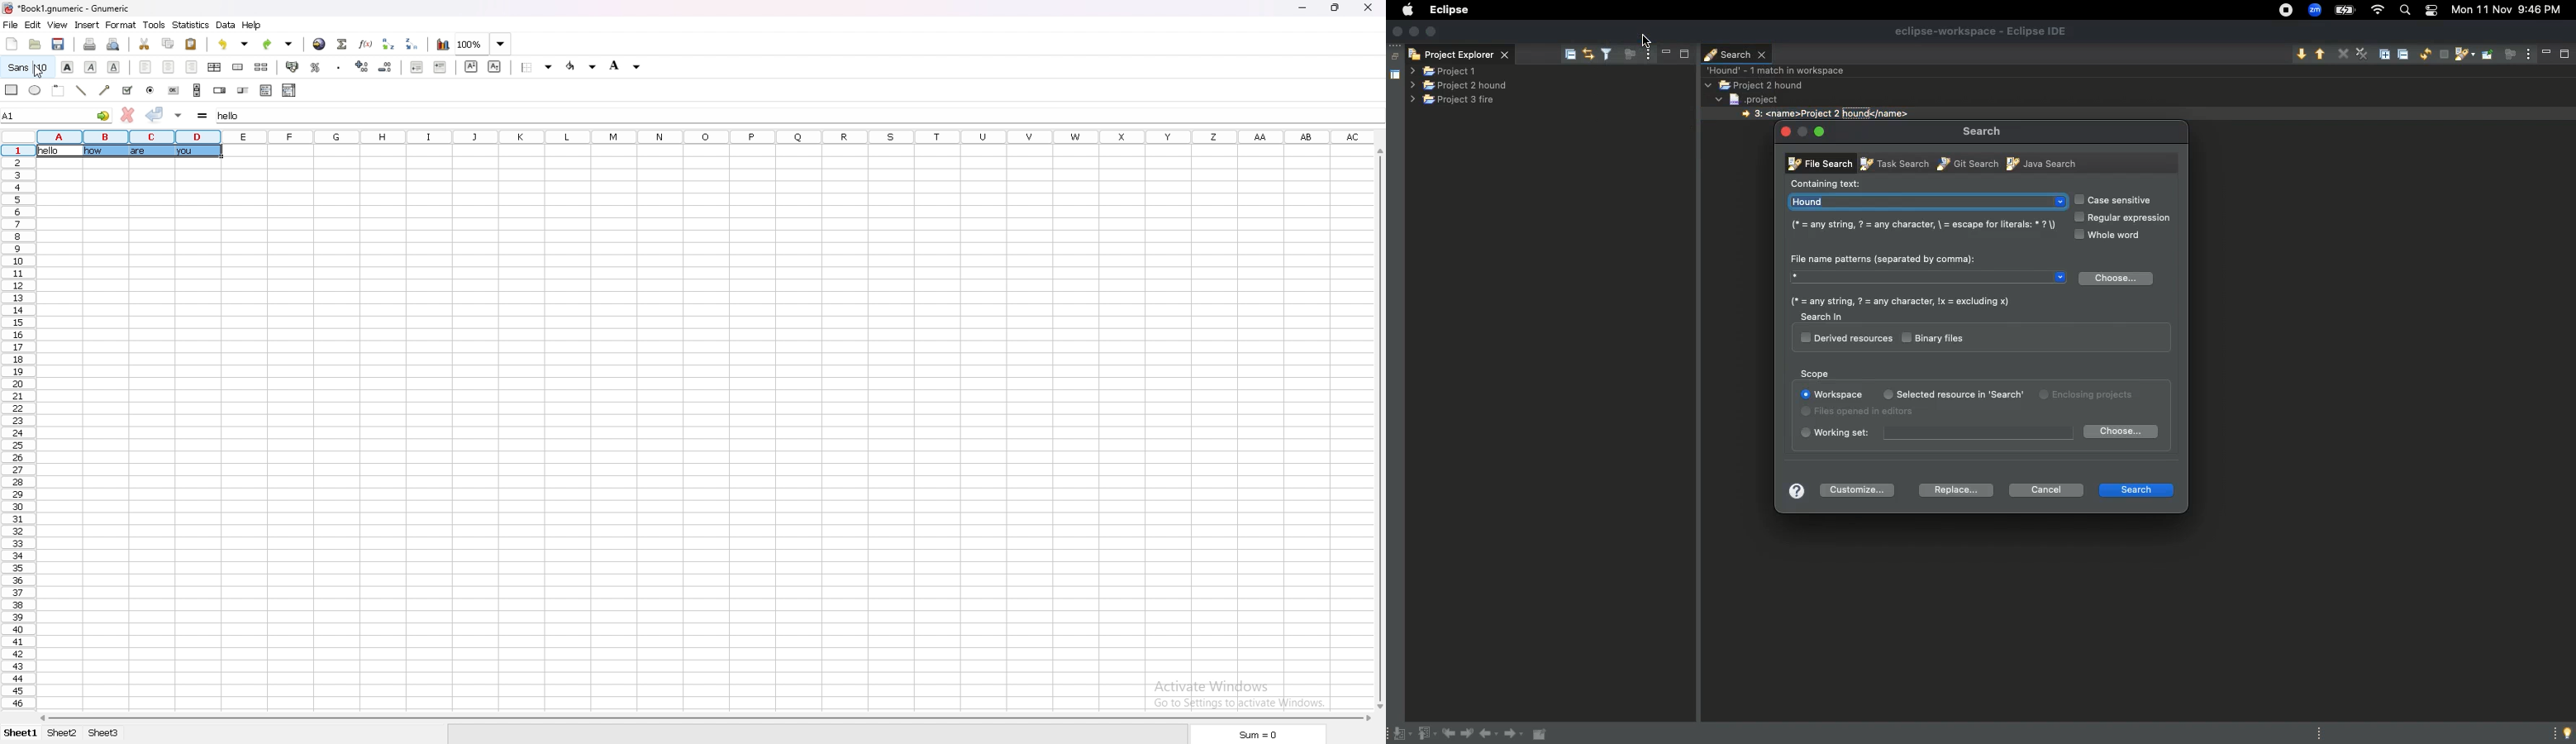 This screenshot has height=756, width=2576. Describe the element at coordinates (191, 25) in the screenshot. I see `statistics` at that location.